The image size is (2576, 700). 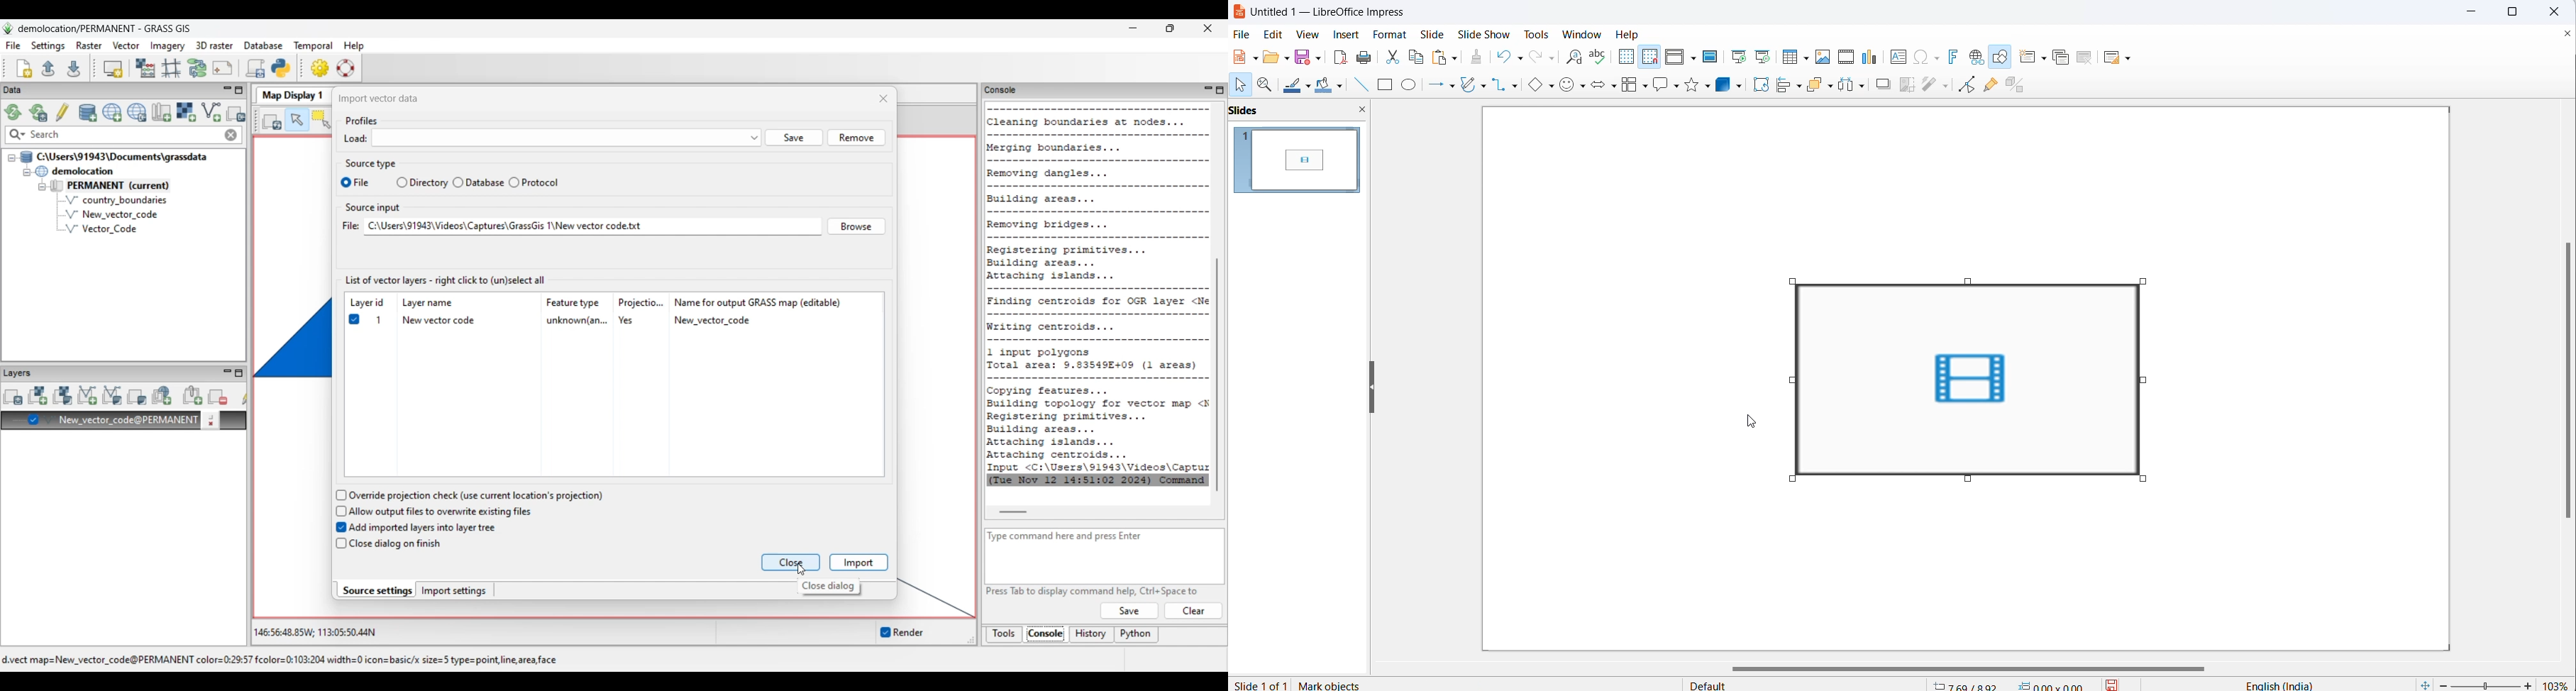 I want to click on slide layout, so click(x=2114, y=59).